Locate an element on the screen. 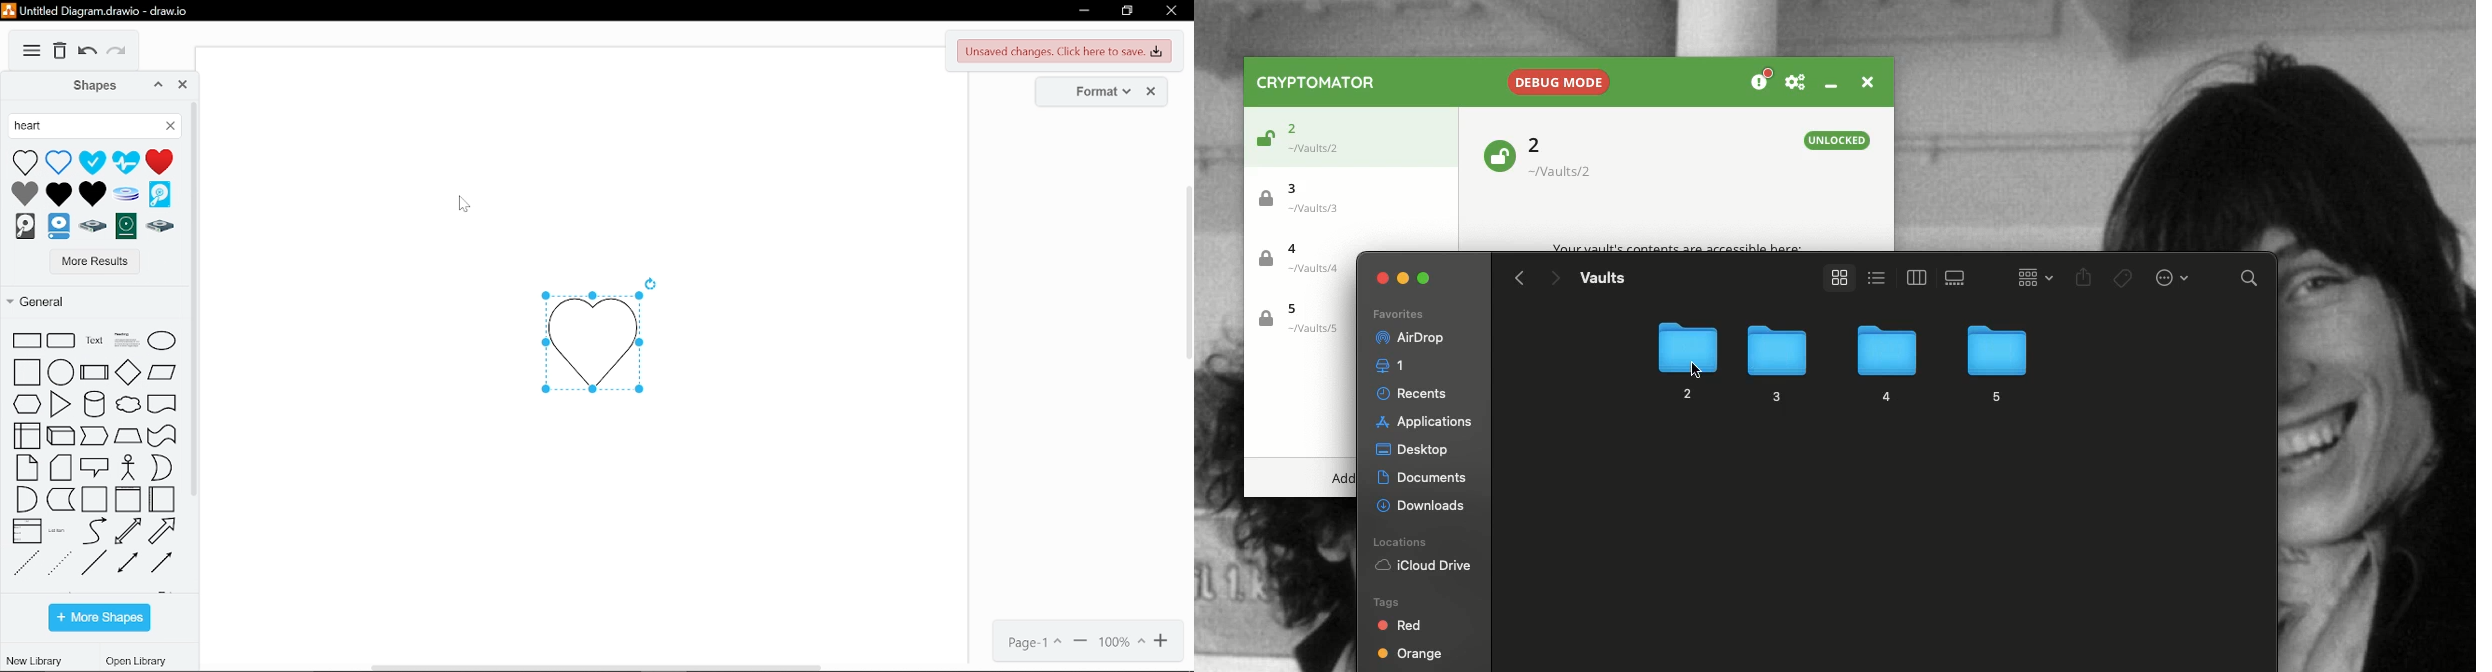  hard disk is located at coordinates (24, 229).